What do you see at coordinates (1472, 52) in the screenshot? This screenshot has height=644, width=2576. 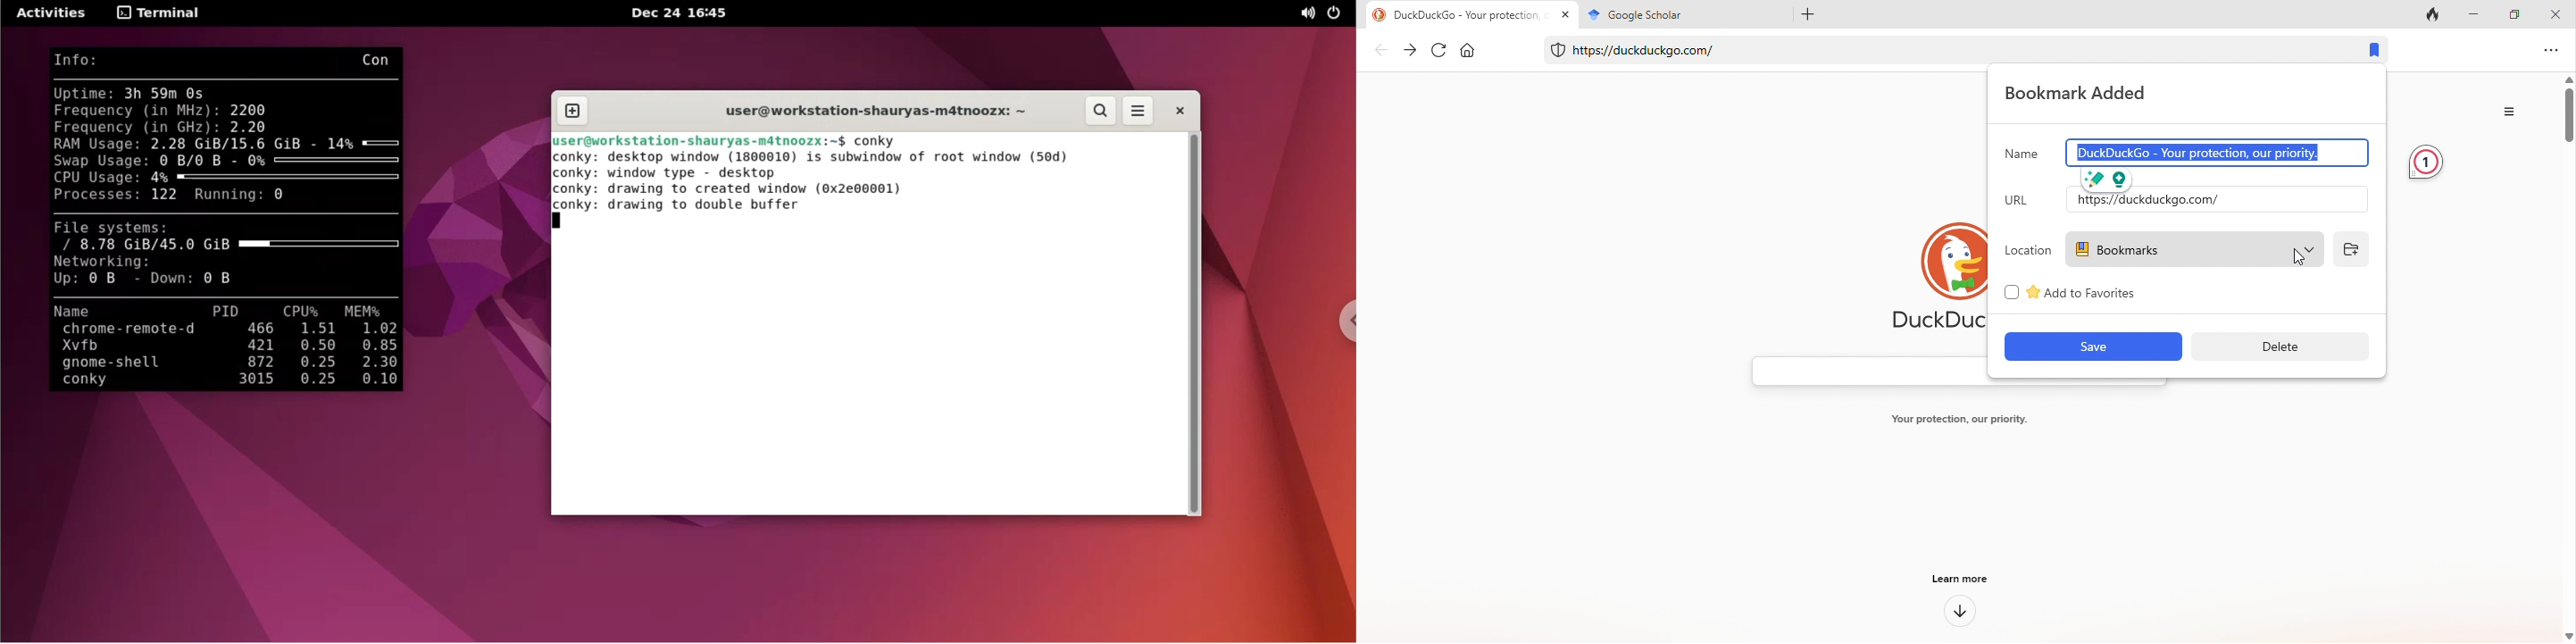 I see `home` at bounding box center [1472, 52].